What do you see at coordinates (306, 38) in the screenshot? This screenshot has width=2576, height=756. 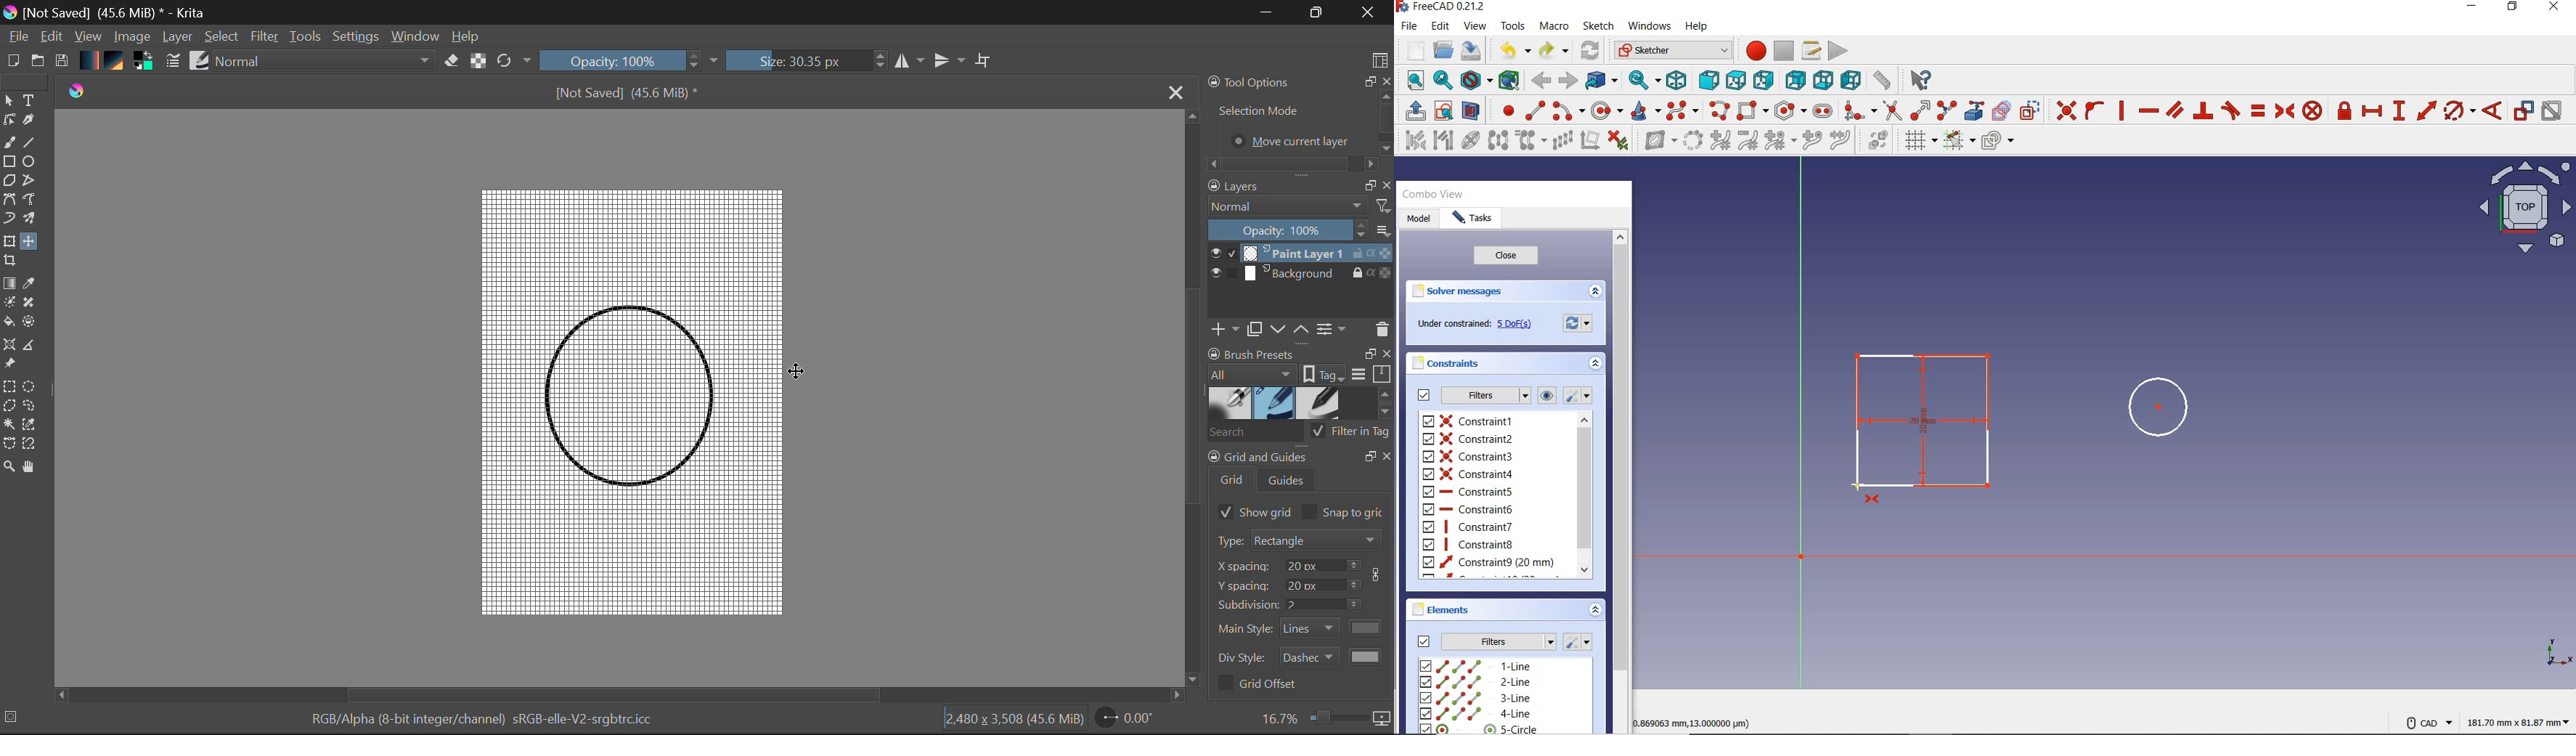 I see `Tools` at bounding box center [306, 38].